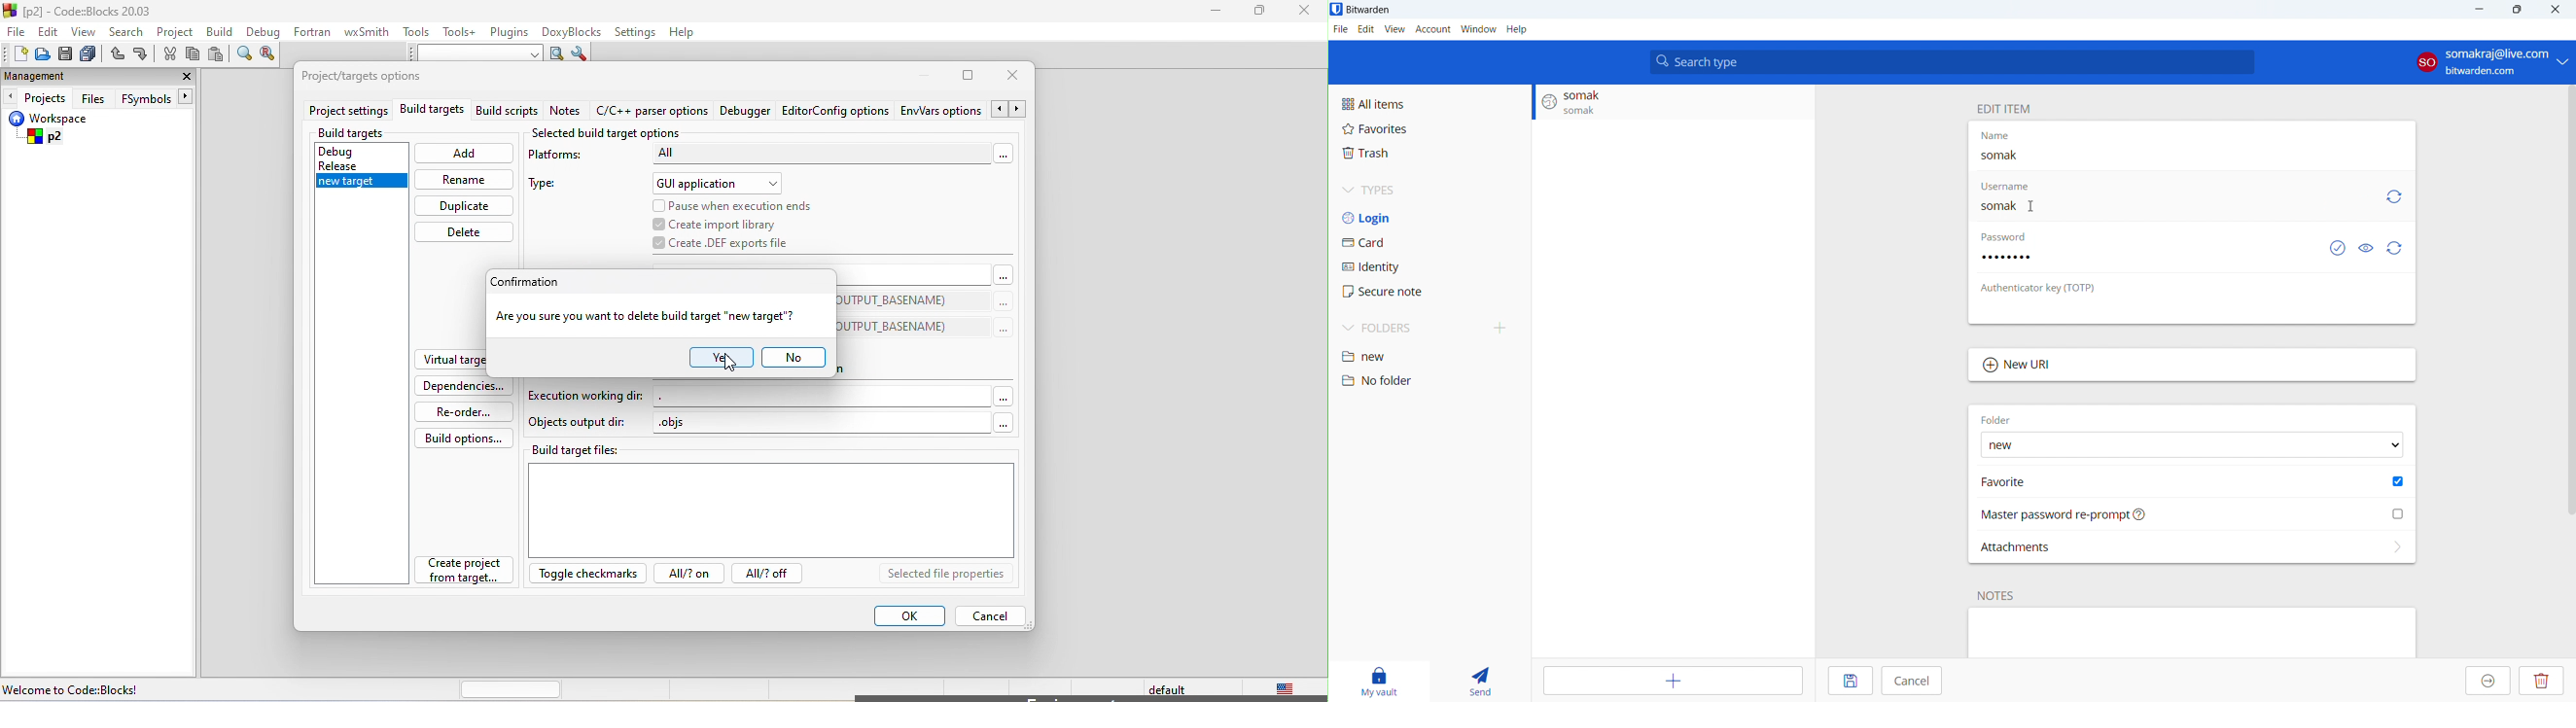 The image size is (2576, 728). I want to click on find, so click(245, 56).